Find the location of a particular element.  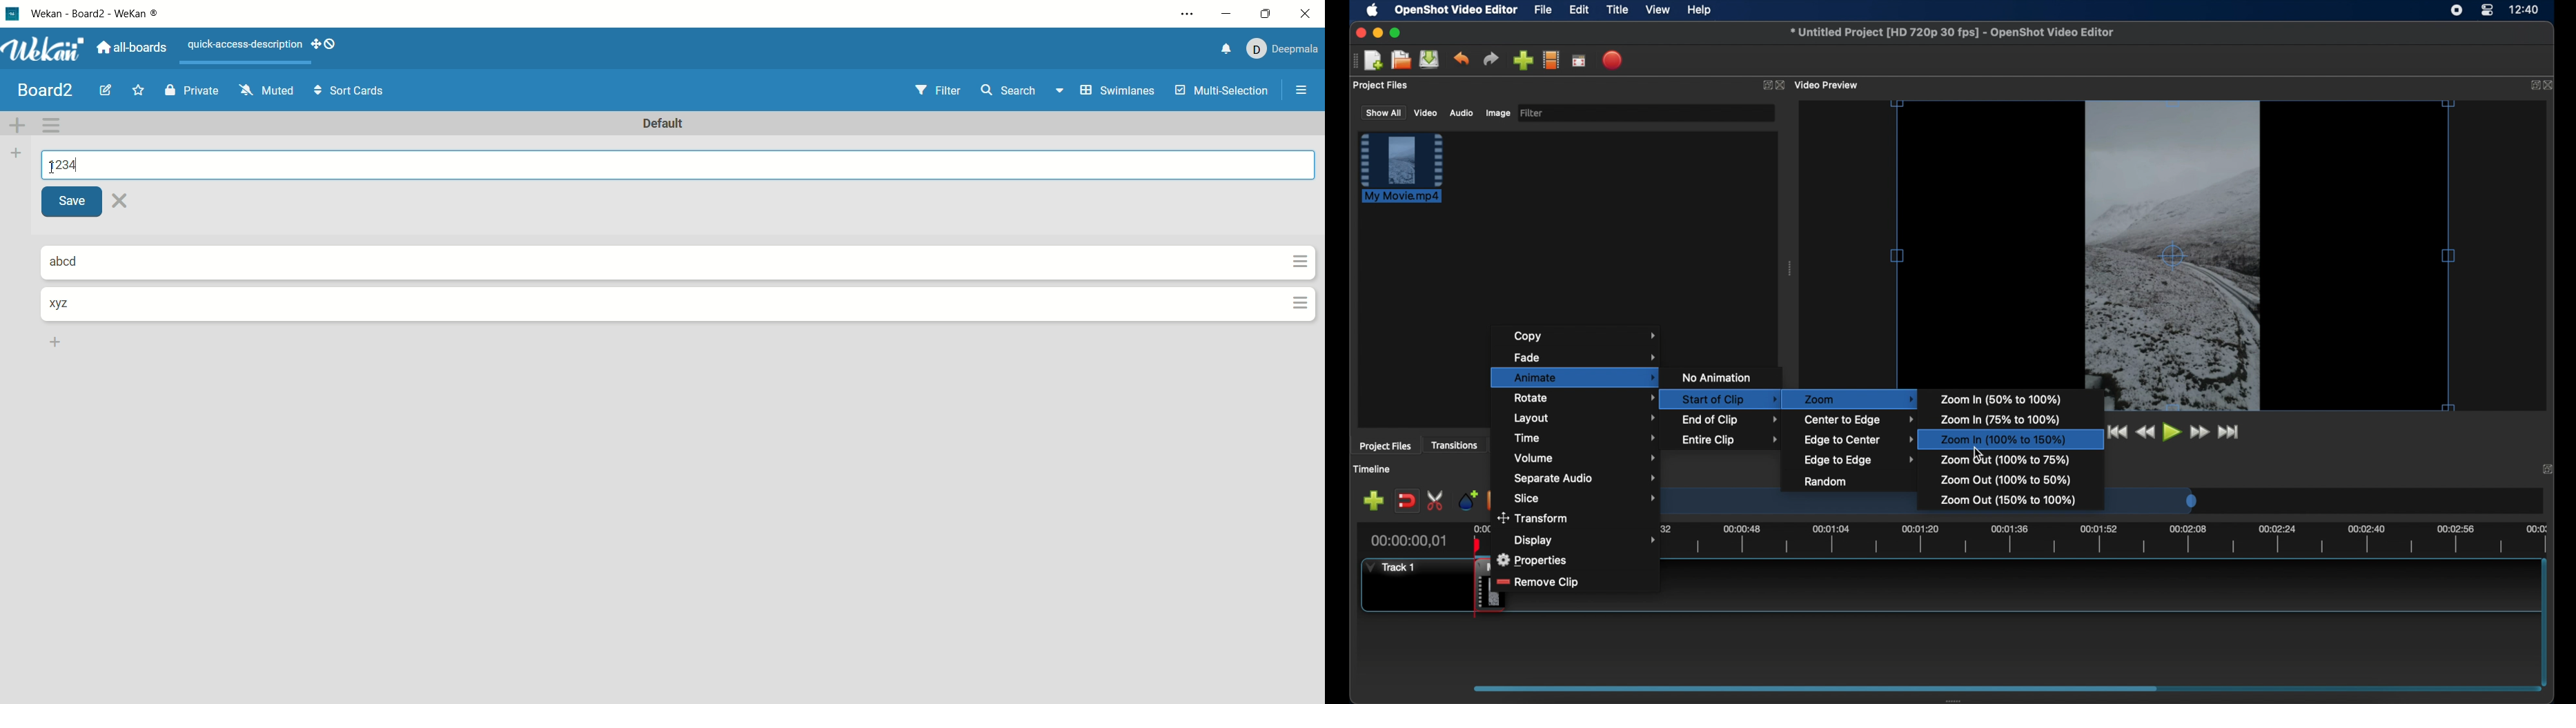

favorite is located at coordinates (141, 90).